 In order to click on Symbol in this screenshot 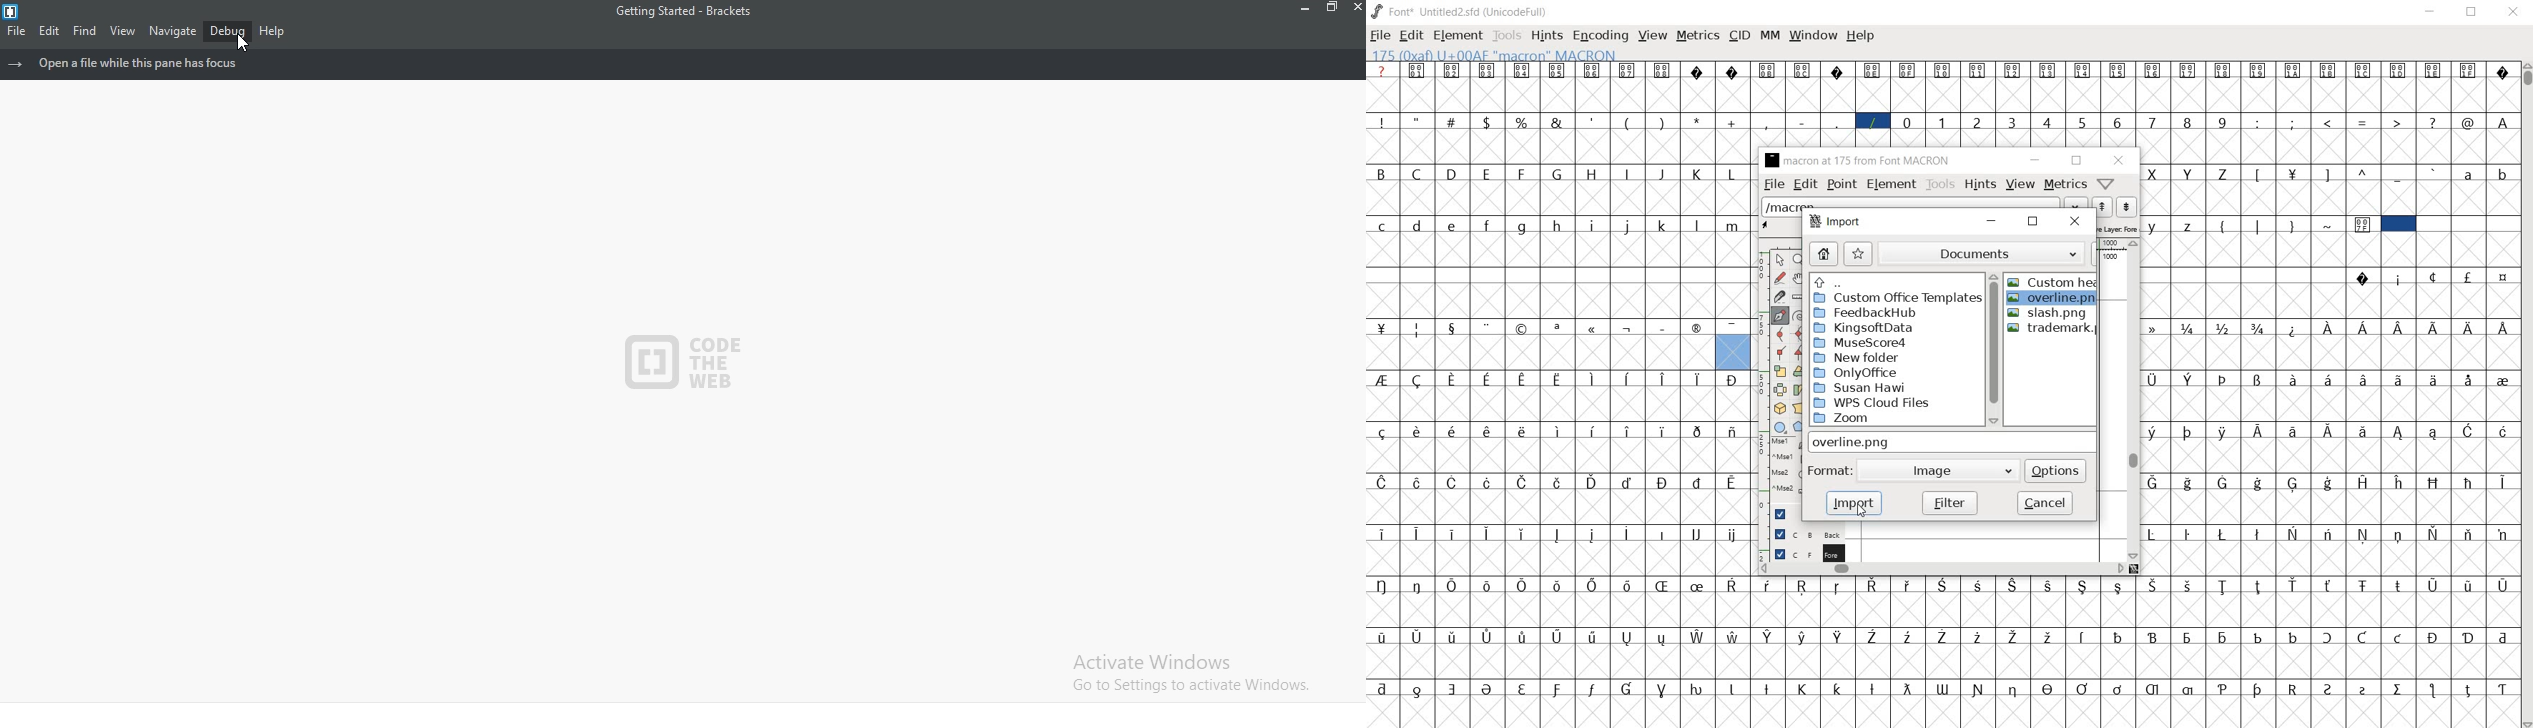, I will do `click(1523, 379)`.